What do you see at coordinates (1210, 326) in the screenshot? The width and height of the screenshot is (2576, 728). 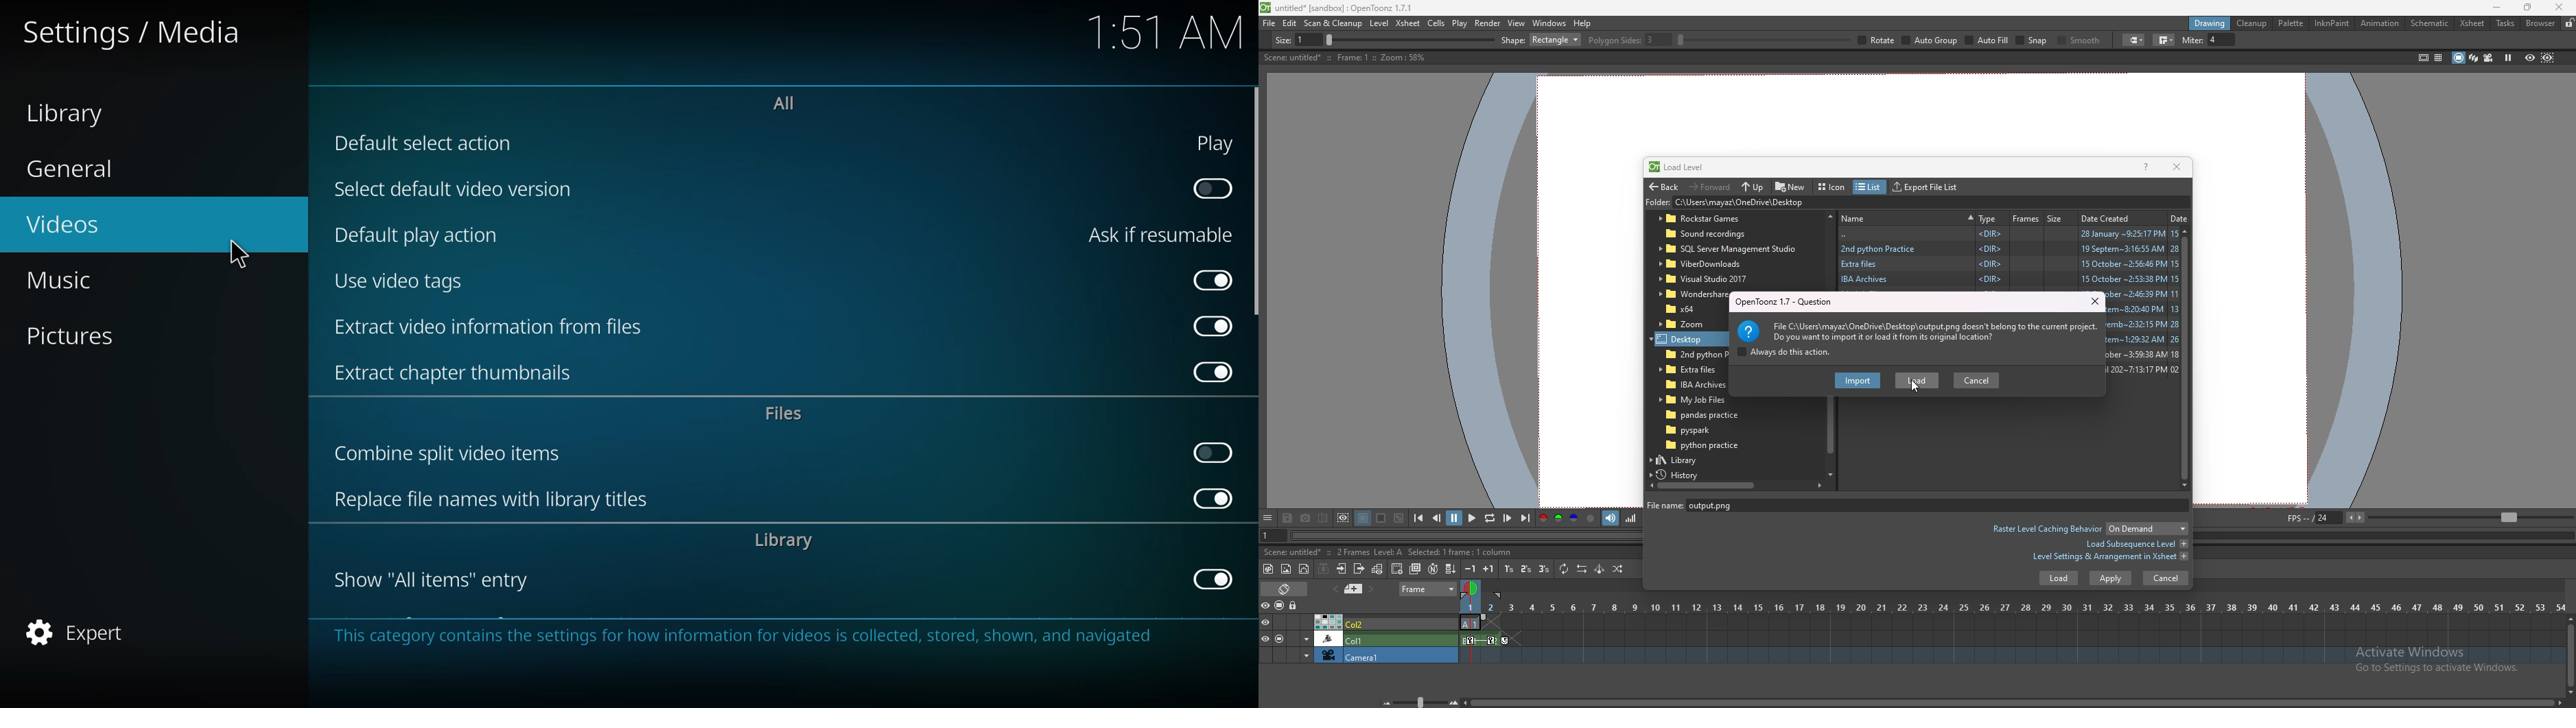 I see `enabled` at bounding box center [1210, 326].